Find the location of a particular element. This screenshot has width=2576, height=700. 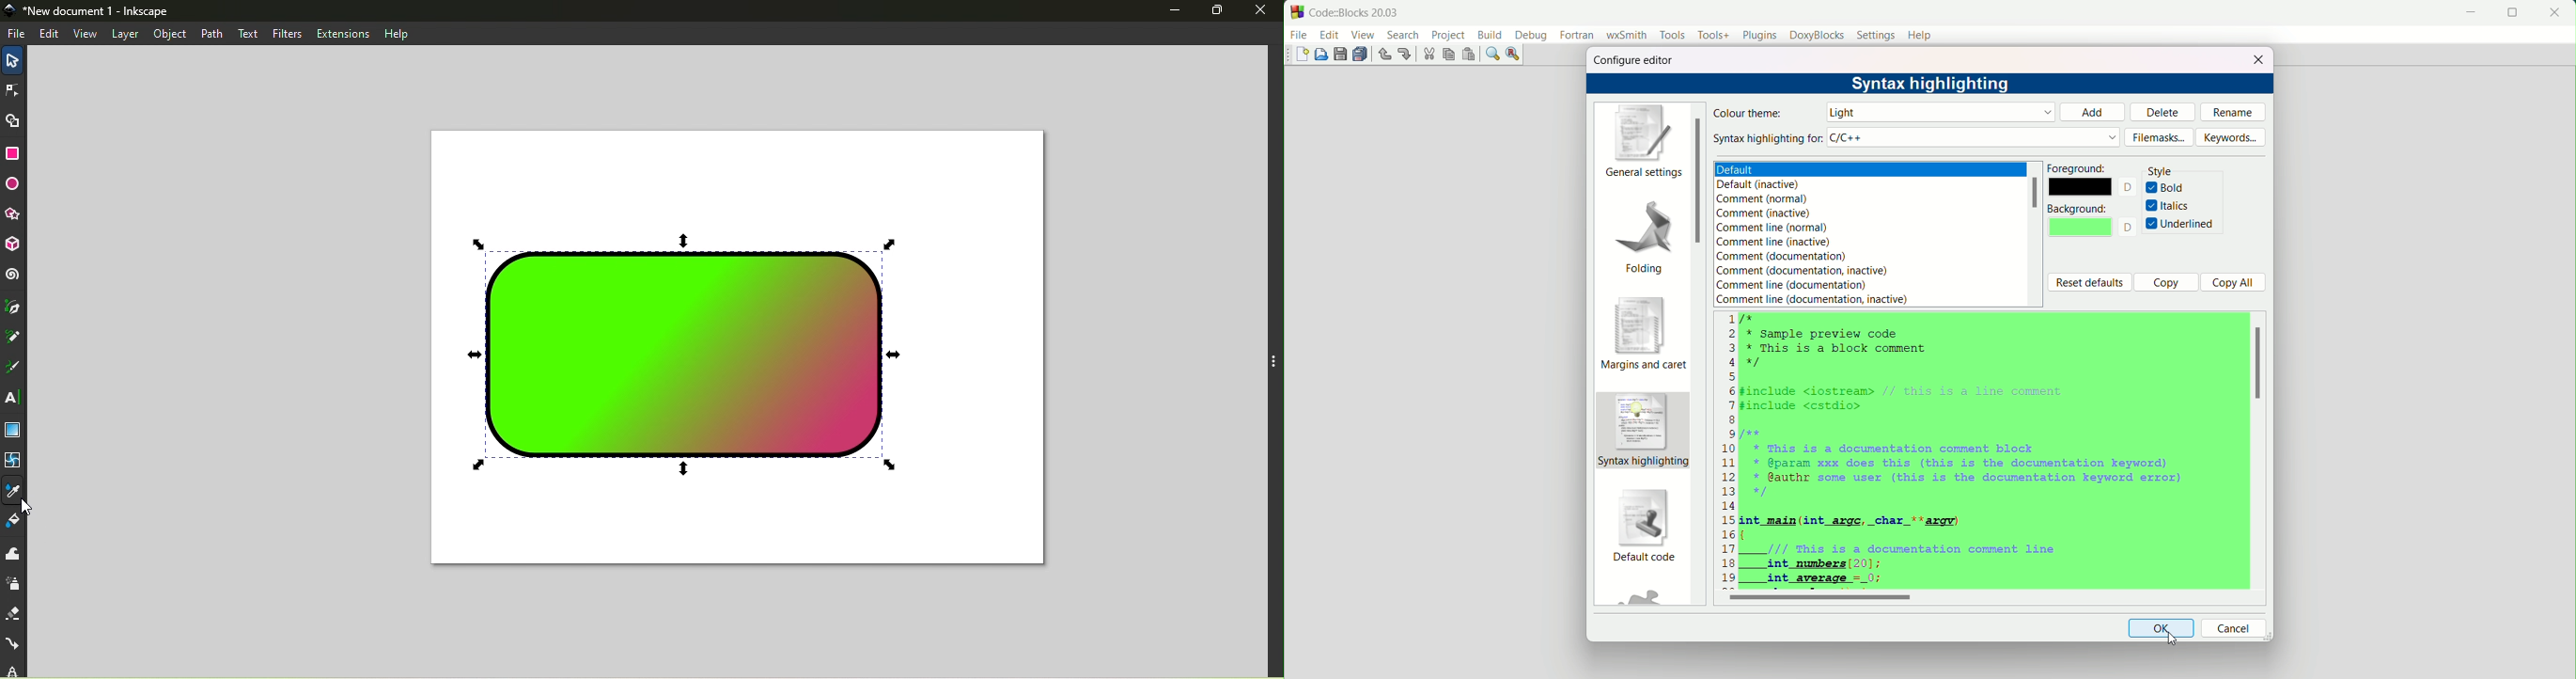

Layer is located at coordinates (126, 35).